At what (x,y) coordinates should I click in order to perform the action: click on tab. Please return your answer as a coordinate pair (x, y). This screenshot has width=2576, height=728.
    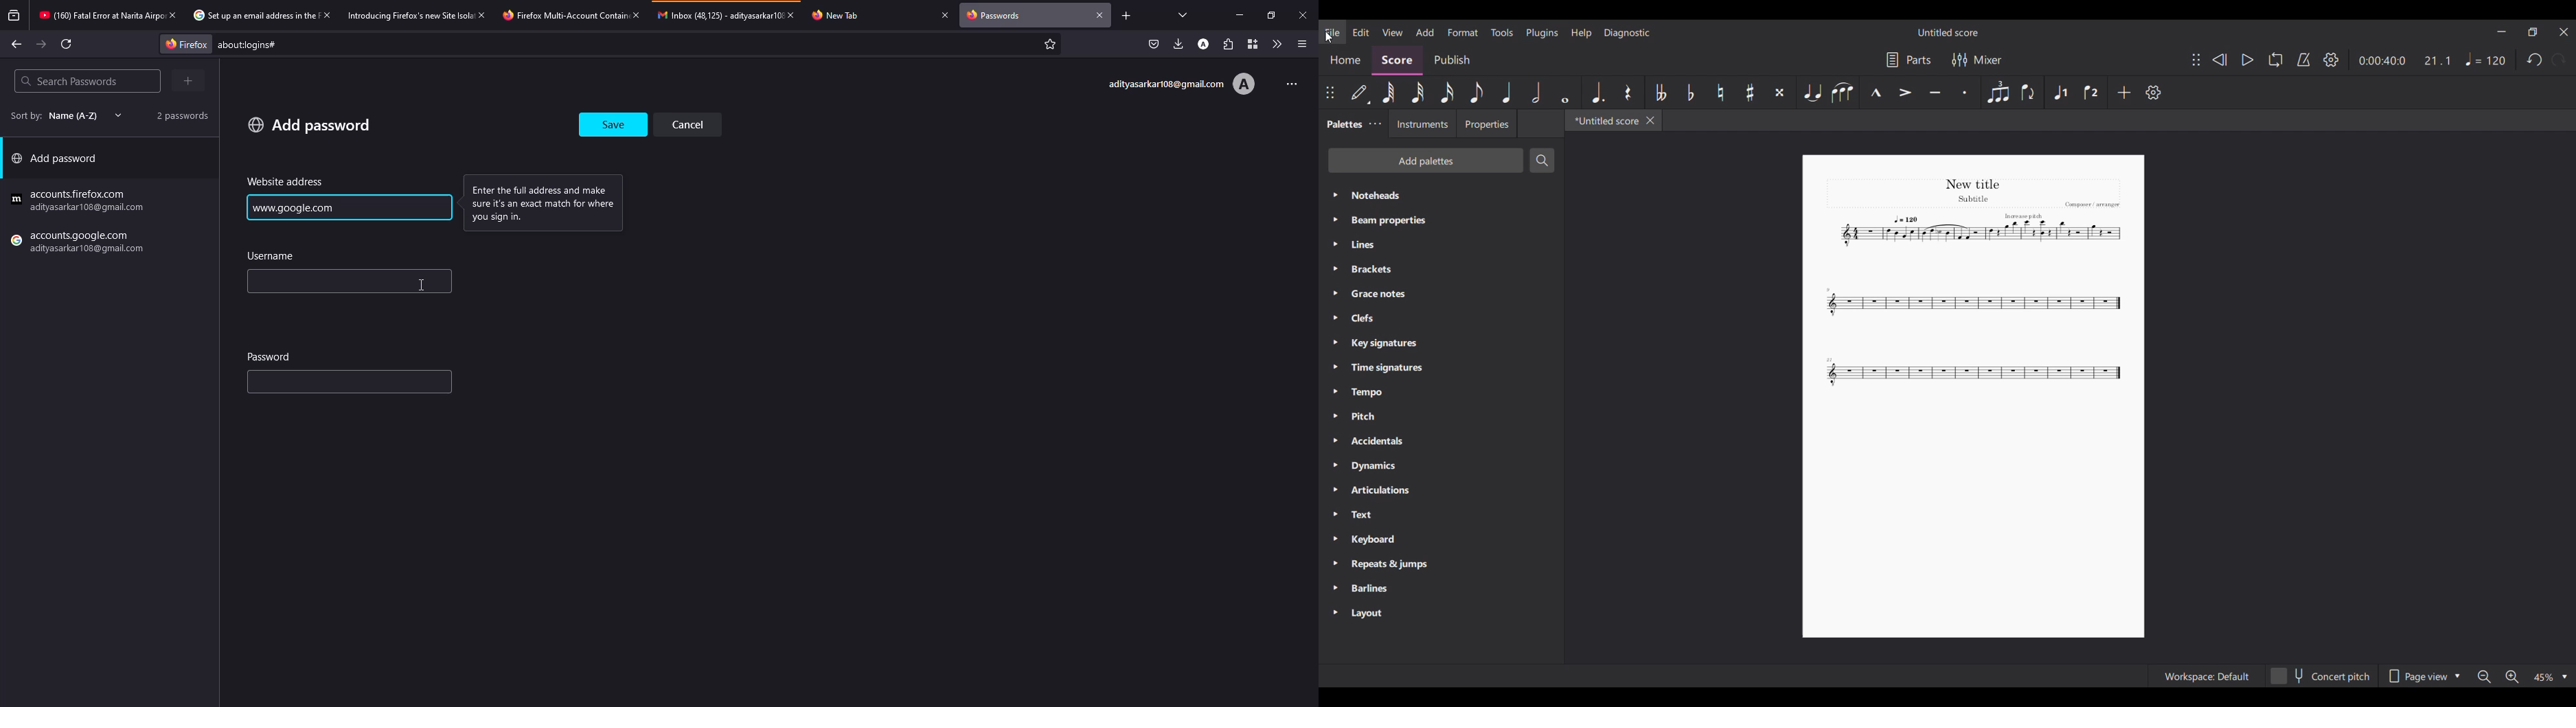
    Looking at the image, I should click on (843, 14).